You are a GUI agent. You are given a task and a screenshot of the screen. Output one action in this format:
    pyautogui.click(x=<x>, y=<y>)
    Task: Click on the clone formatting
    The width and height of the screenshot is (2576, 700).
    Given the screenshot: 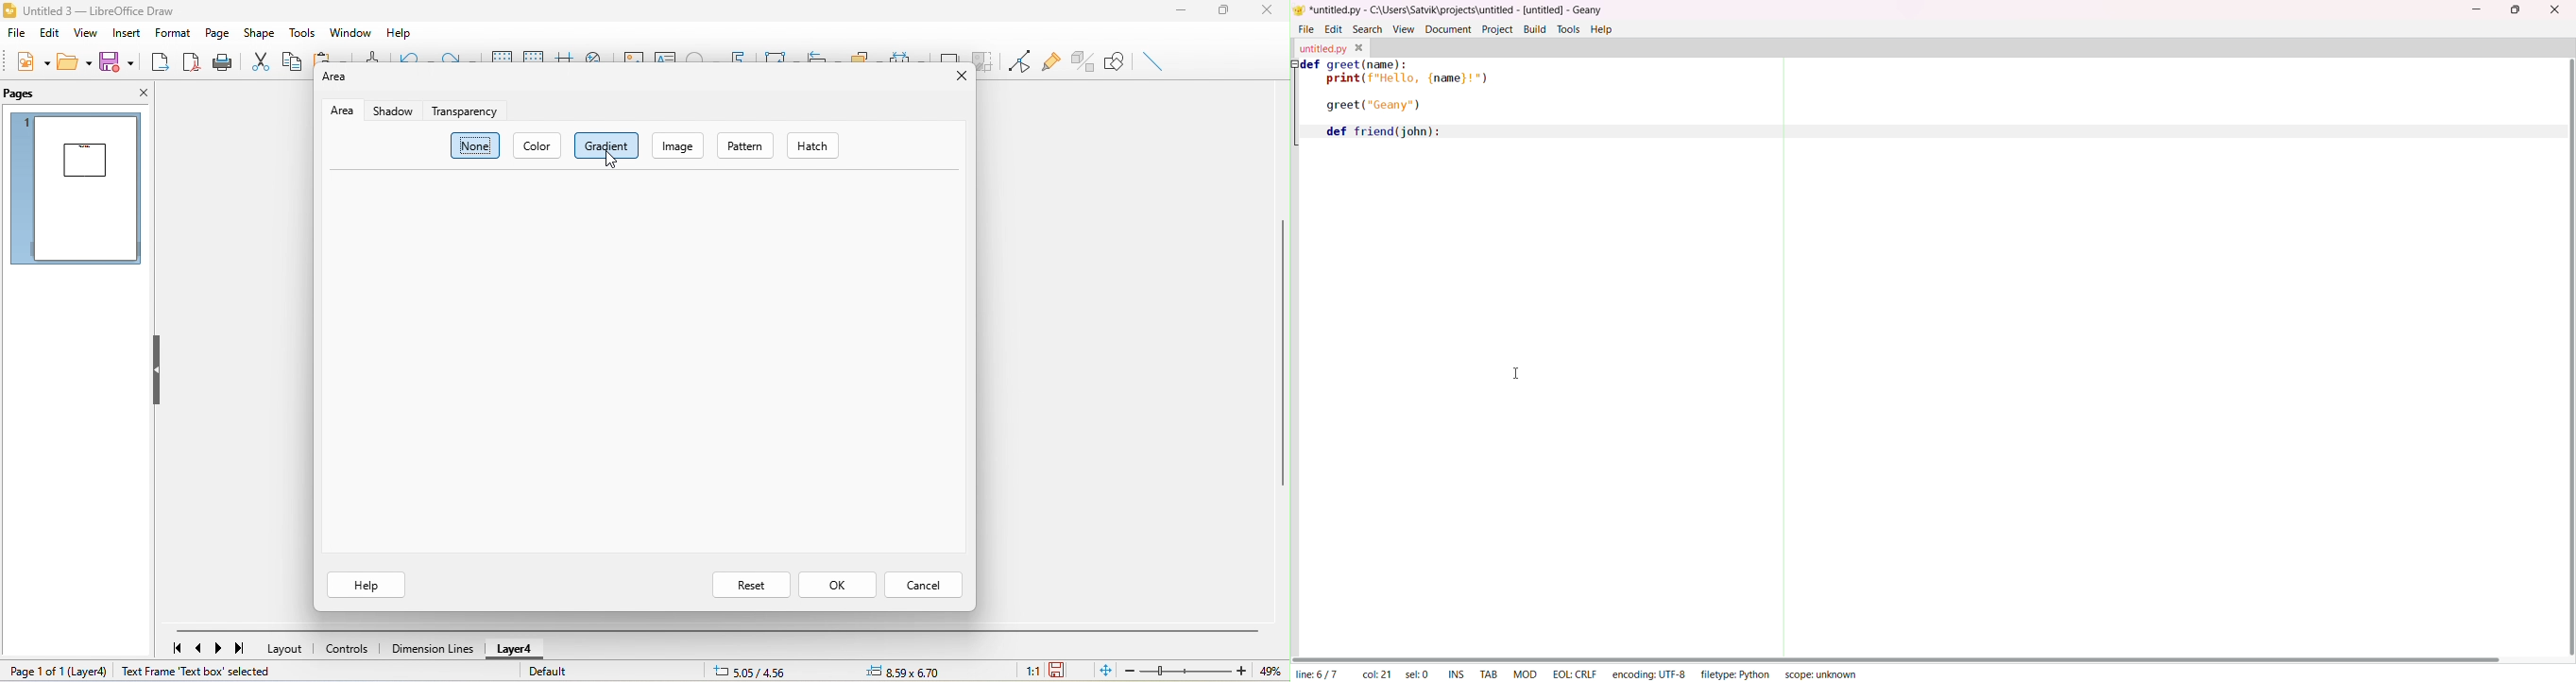 What is the action you would take?
    pyautogui.click(x=371, y=55)
    